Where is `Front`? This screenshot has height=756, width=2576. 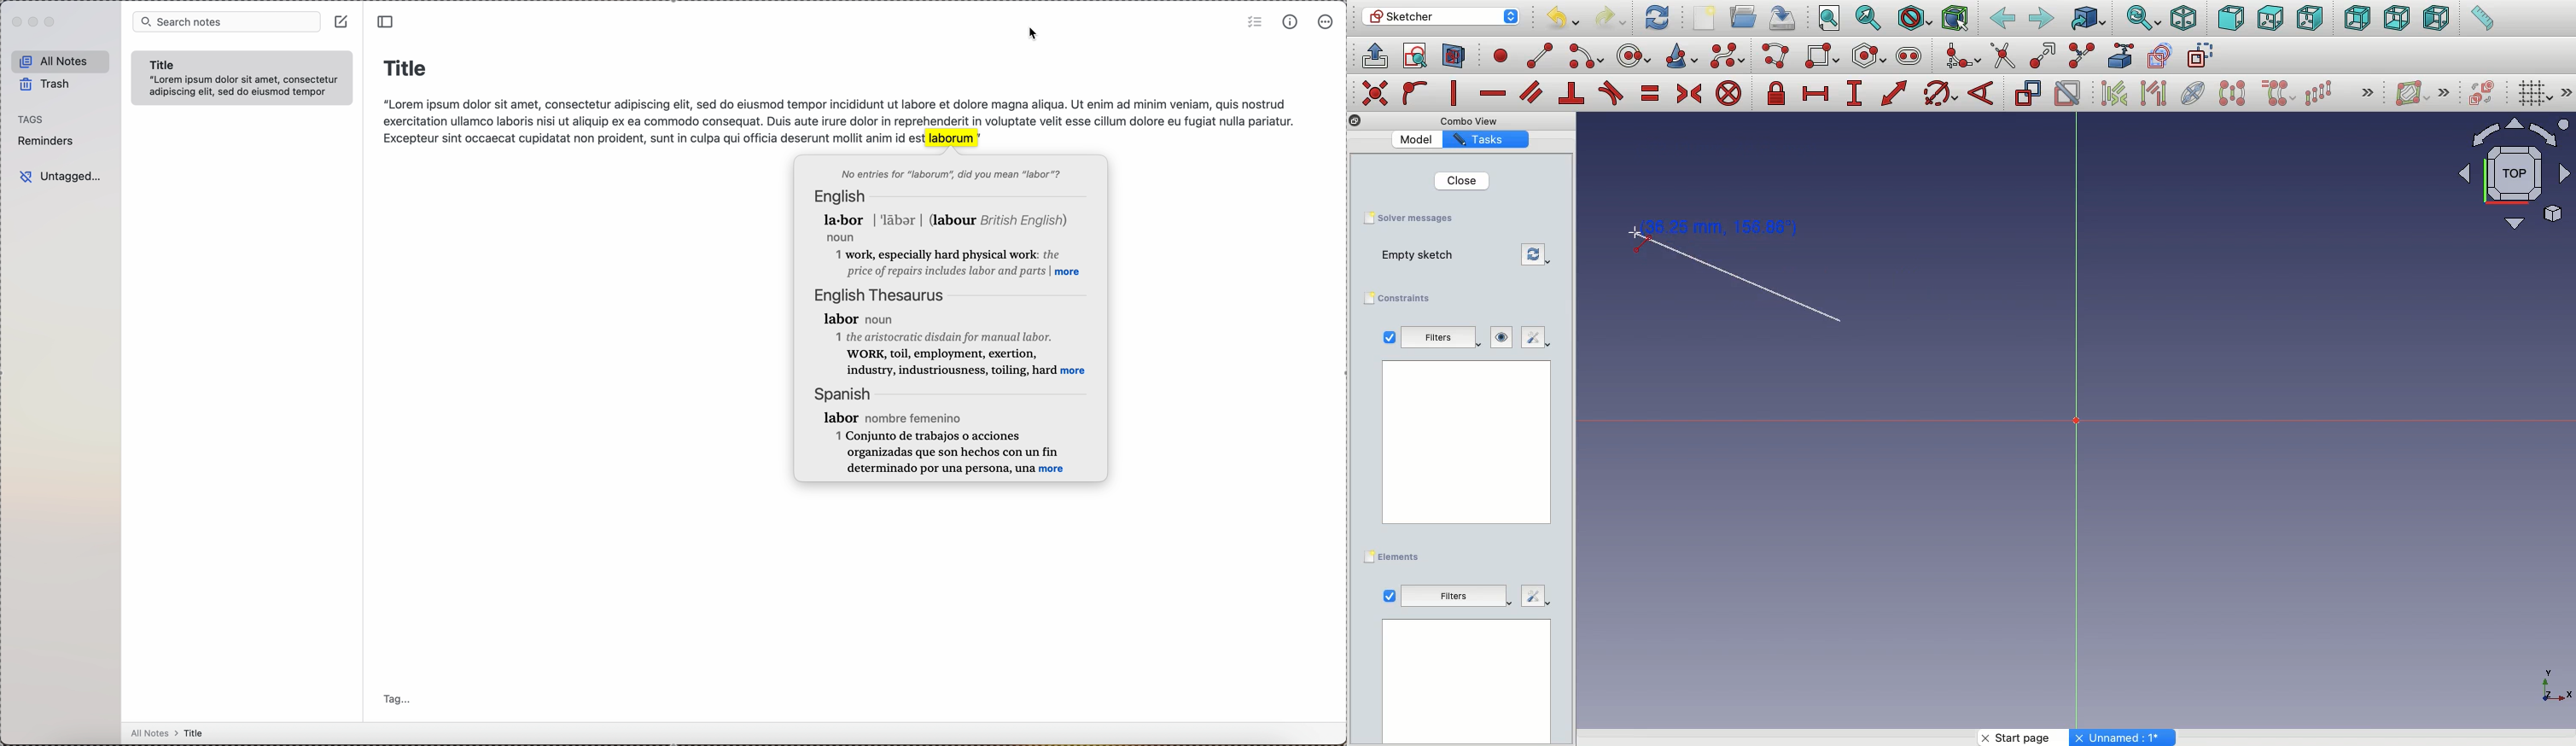 Front is located at coordinates (2230, 18).